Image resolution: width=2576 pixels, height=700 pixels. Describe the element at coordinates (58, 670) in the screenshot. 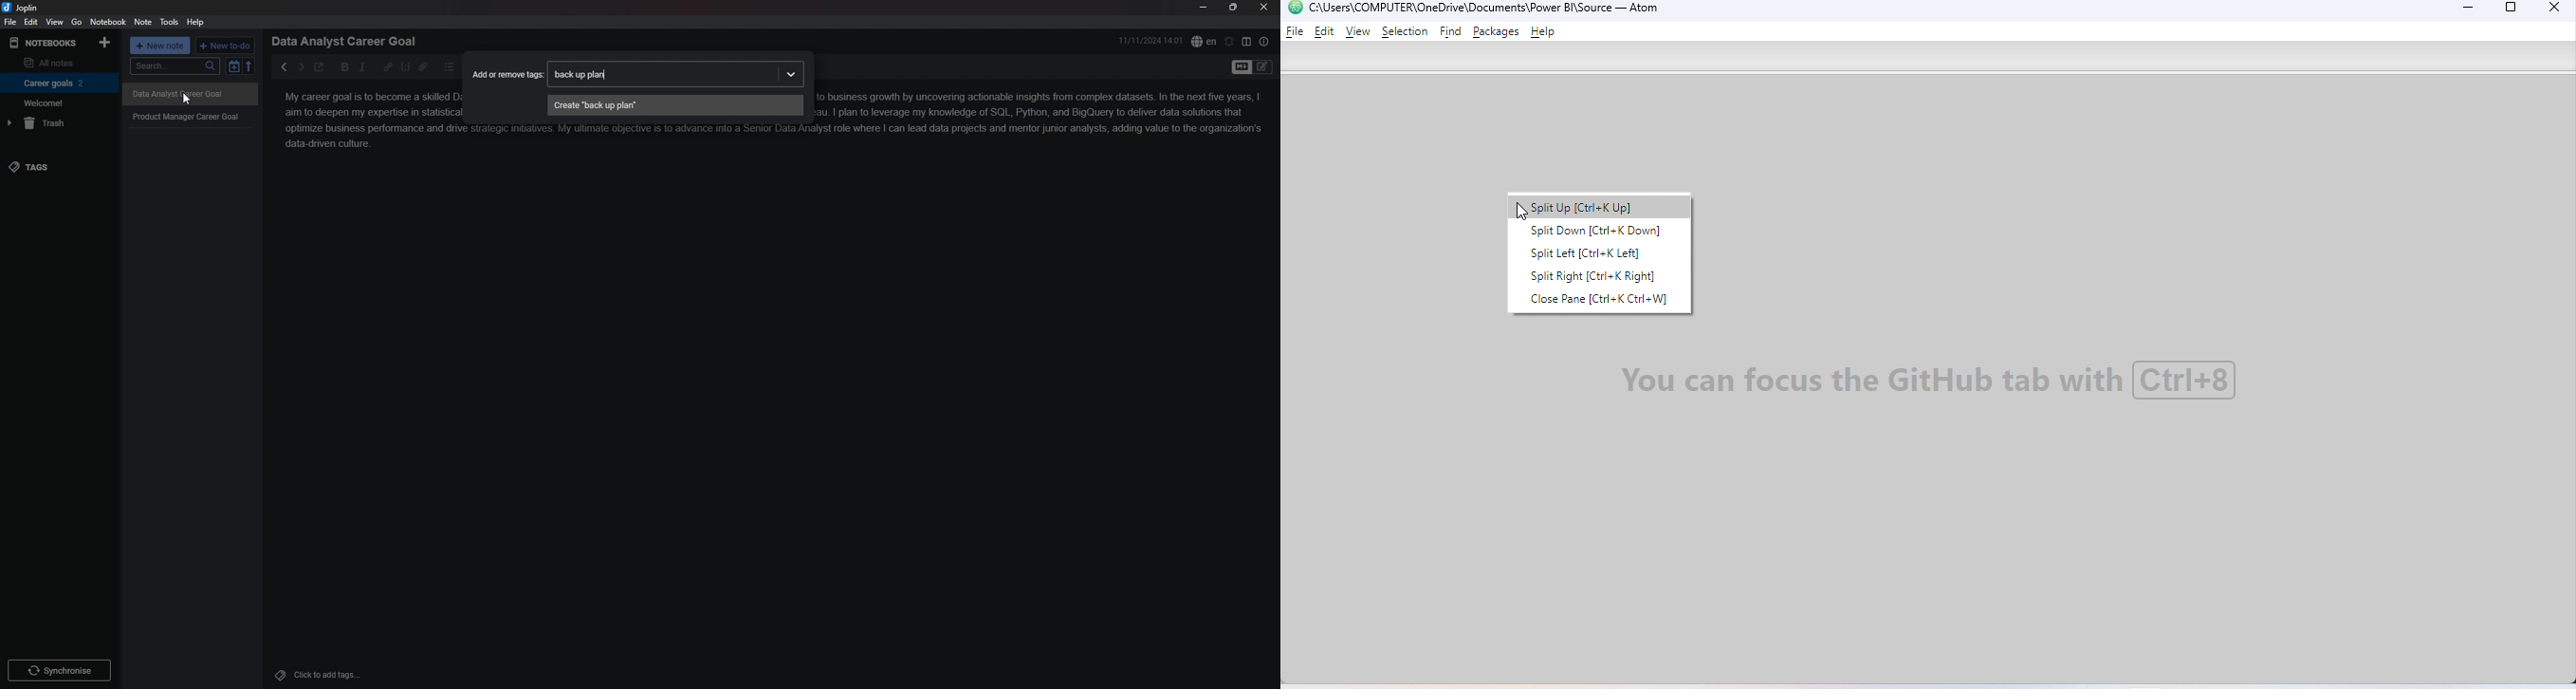

I see `synchronise` at that location.